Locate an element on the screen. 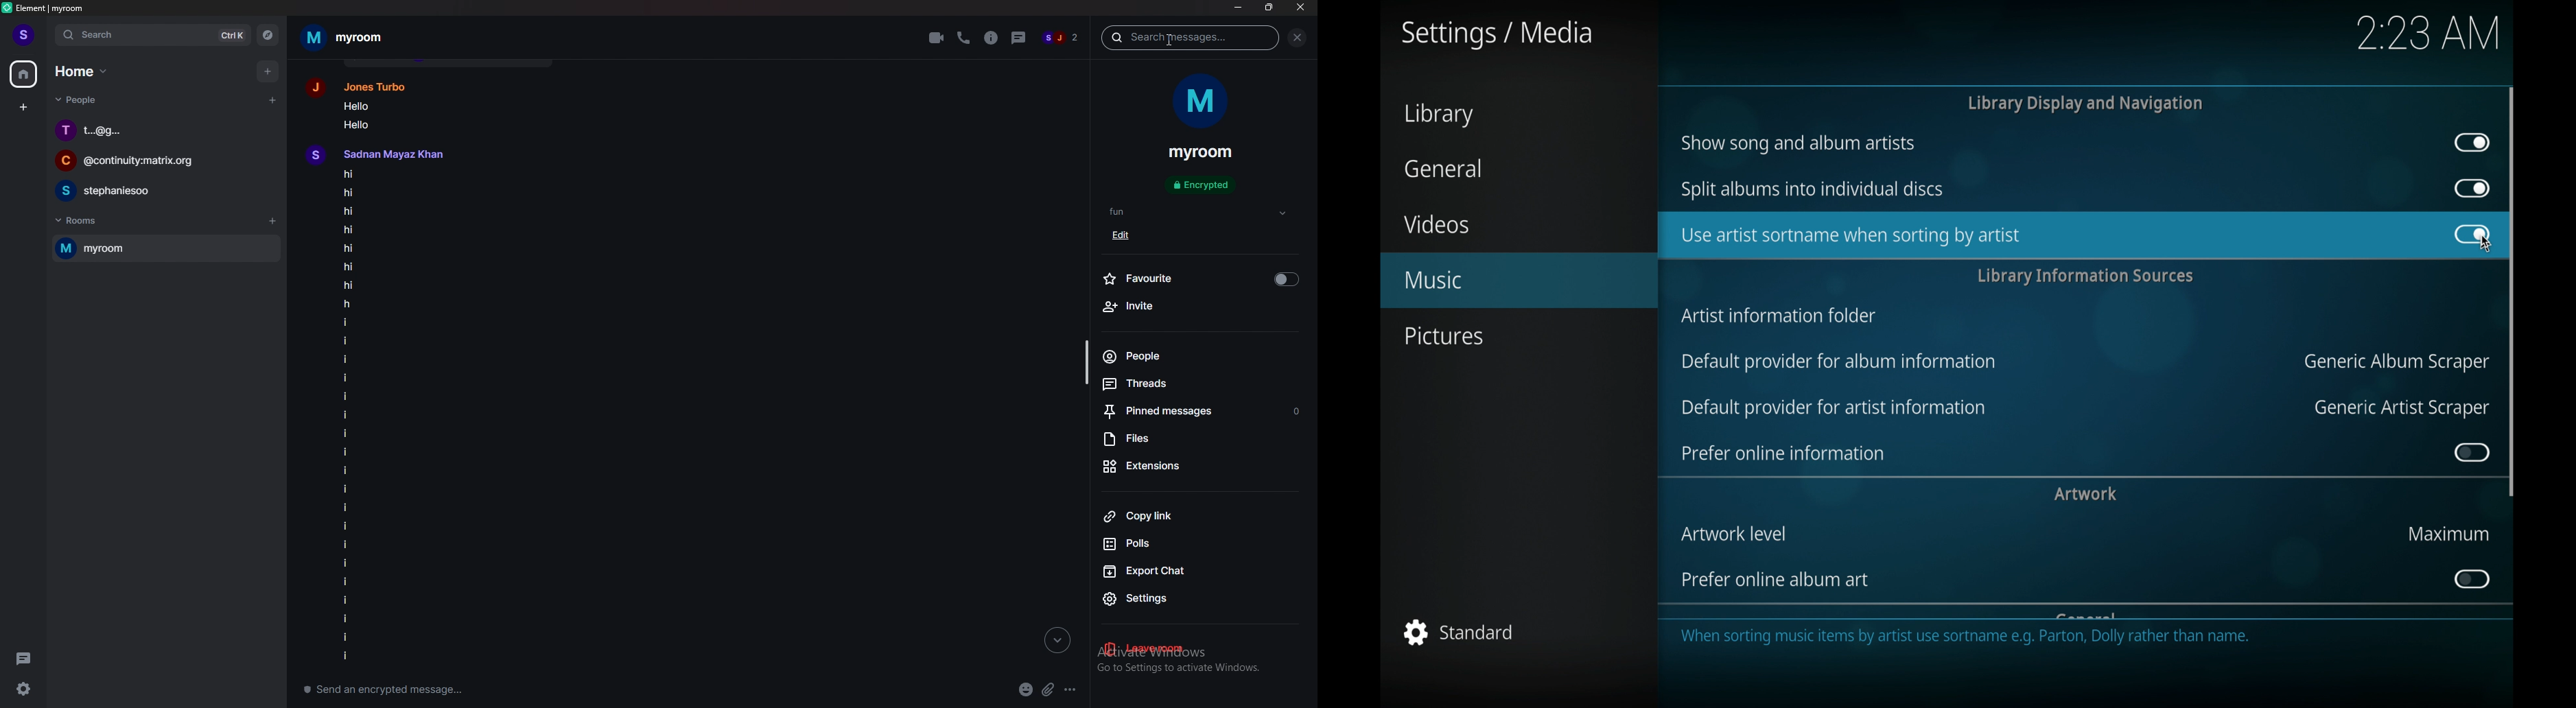 The width and height of the screenshot is (2576, 728). general is located at coordinates (1441, 168).